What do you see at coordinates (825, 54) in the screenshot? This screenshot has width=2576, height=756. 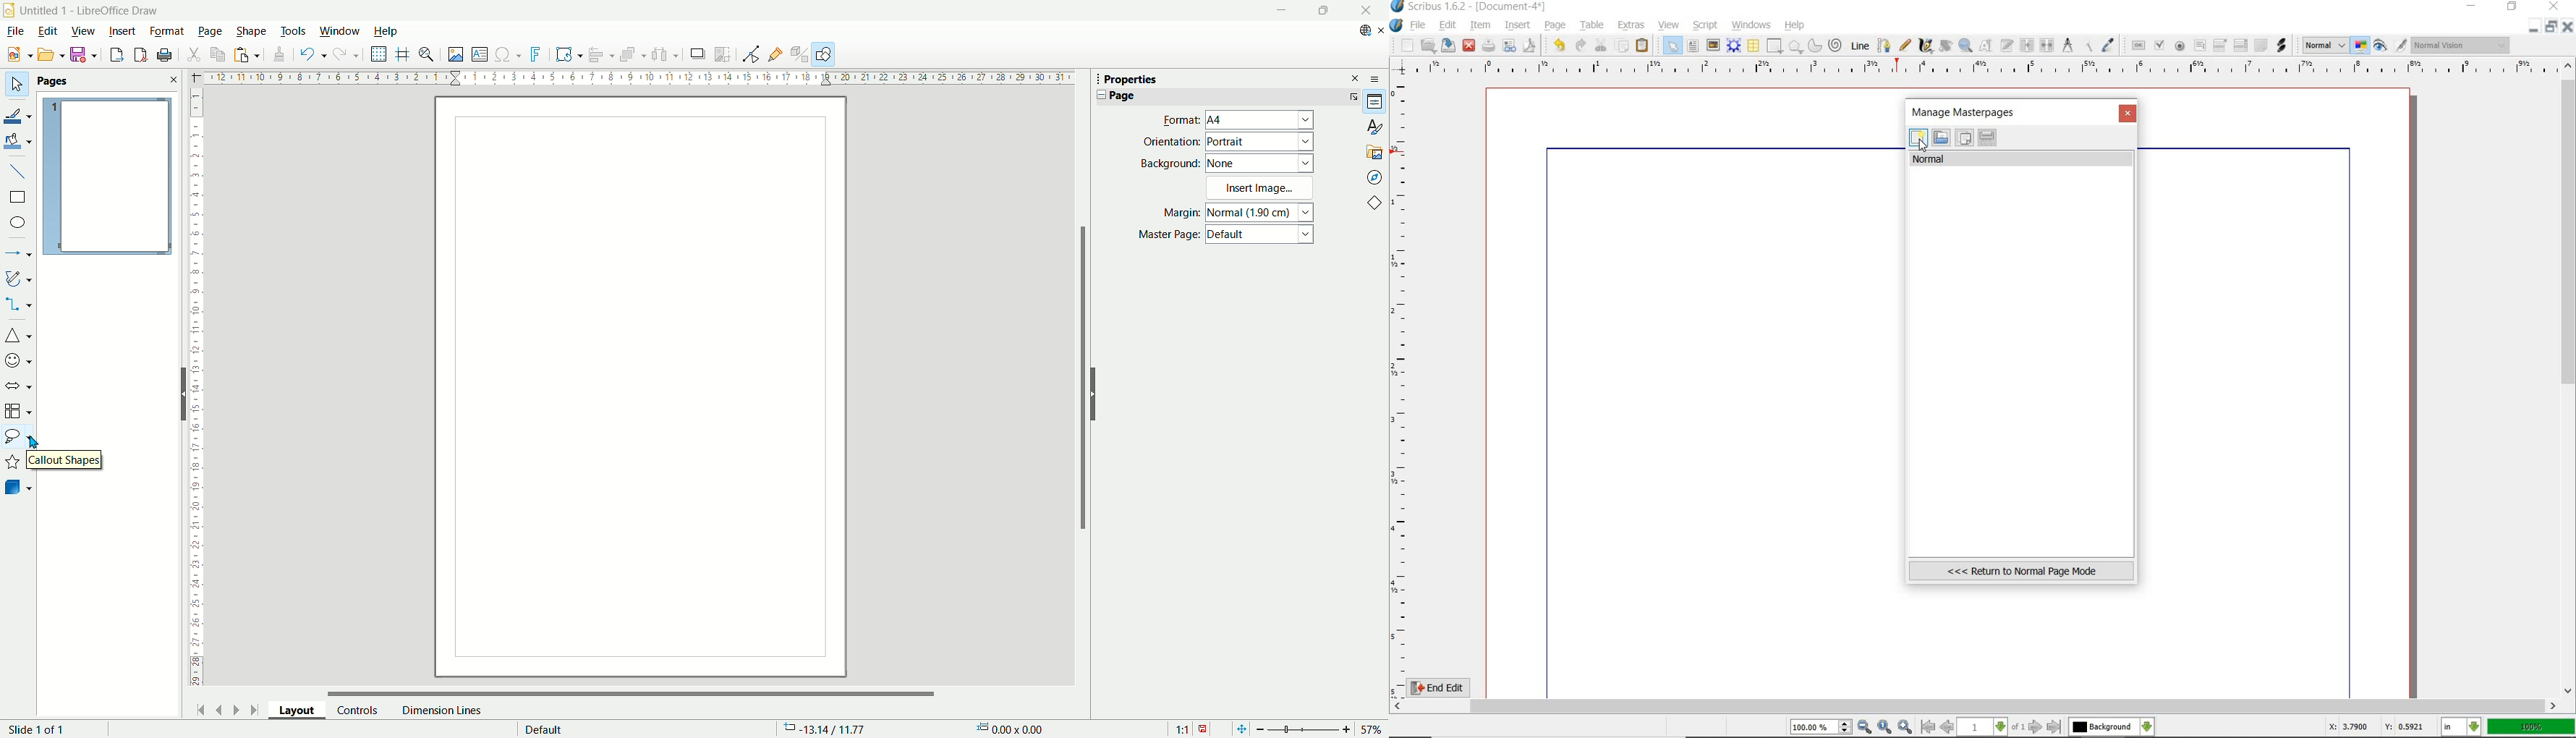 I see `draw function` at bounding box center [825, 54].